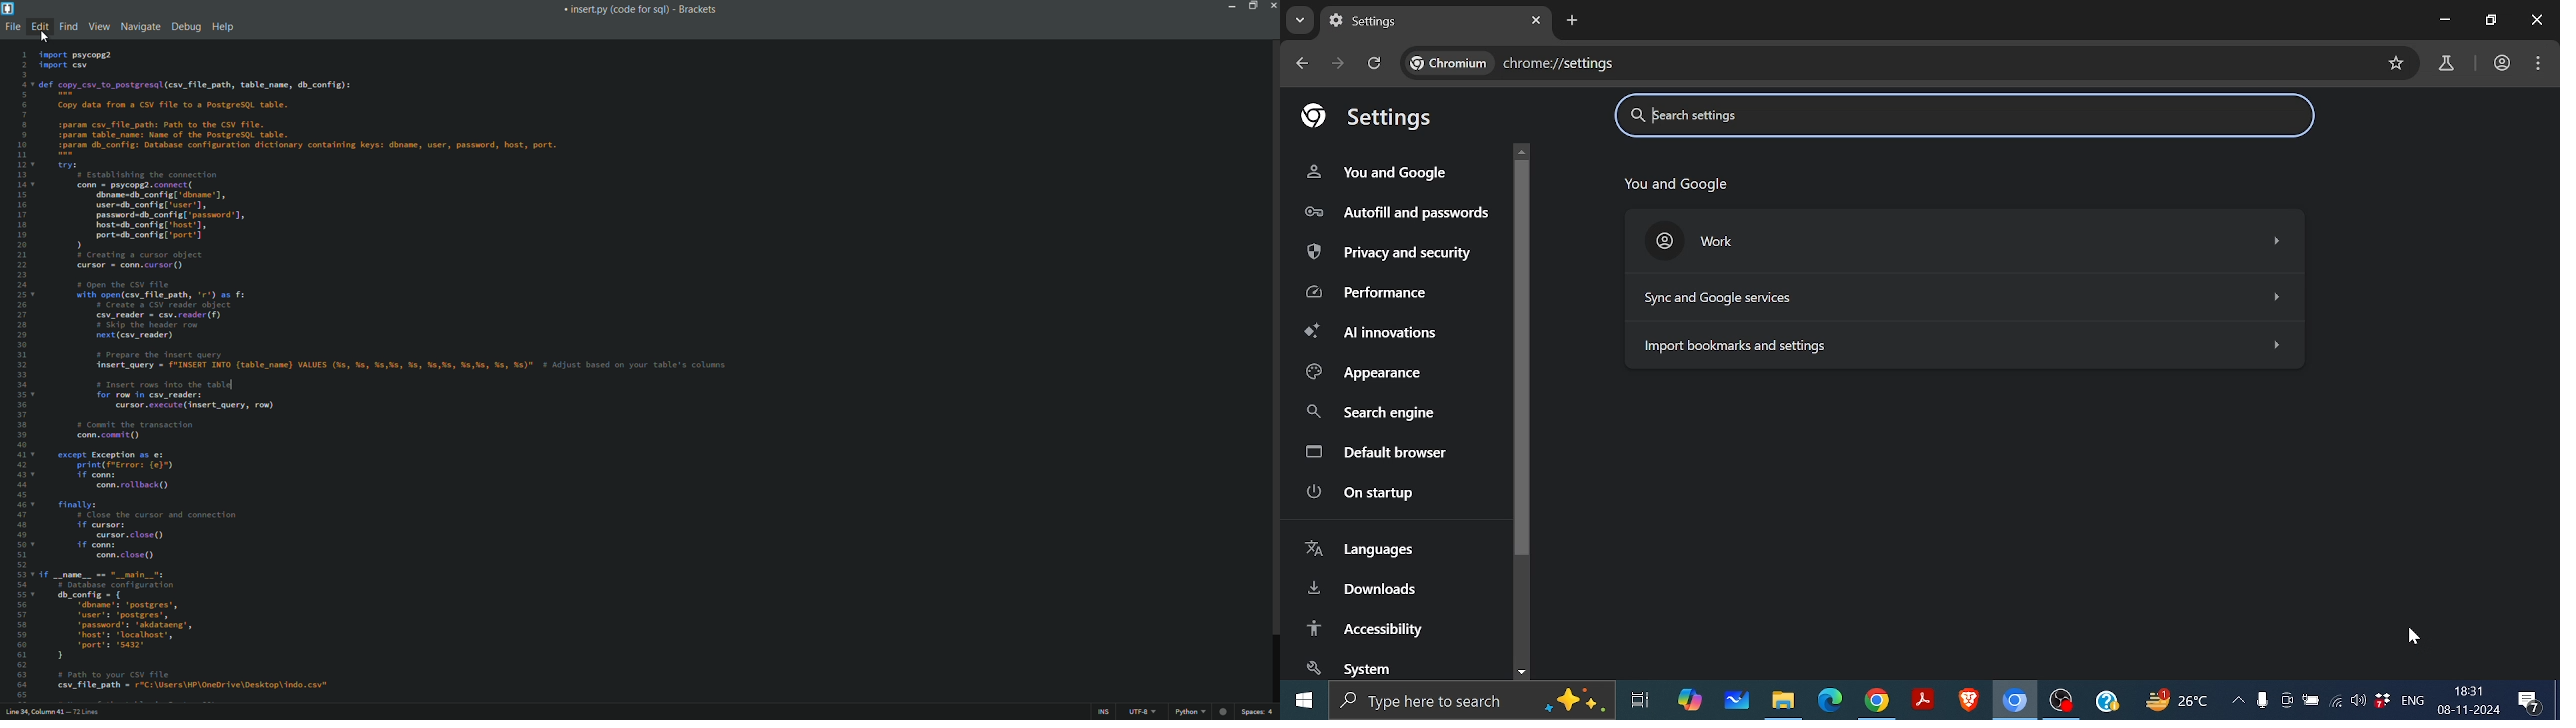 The height and width of the screenshot is (728, 2576). I want to click on System, so click(1350, 667).